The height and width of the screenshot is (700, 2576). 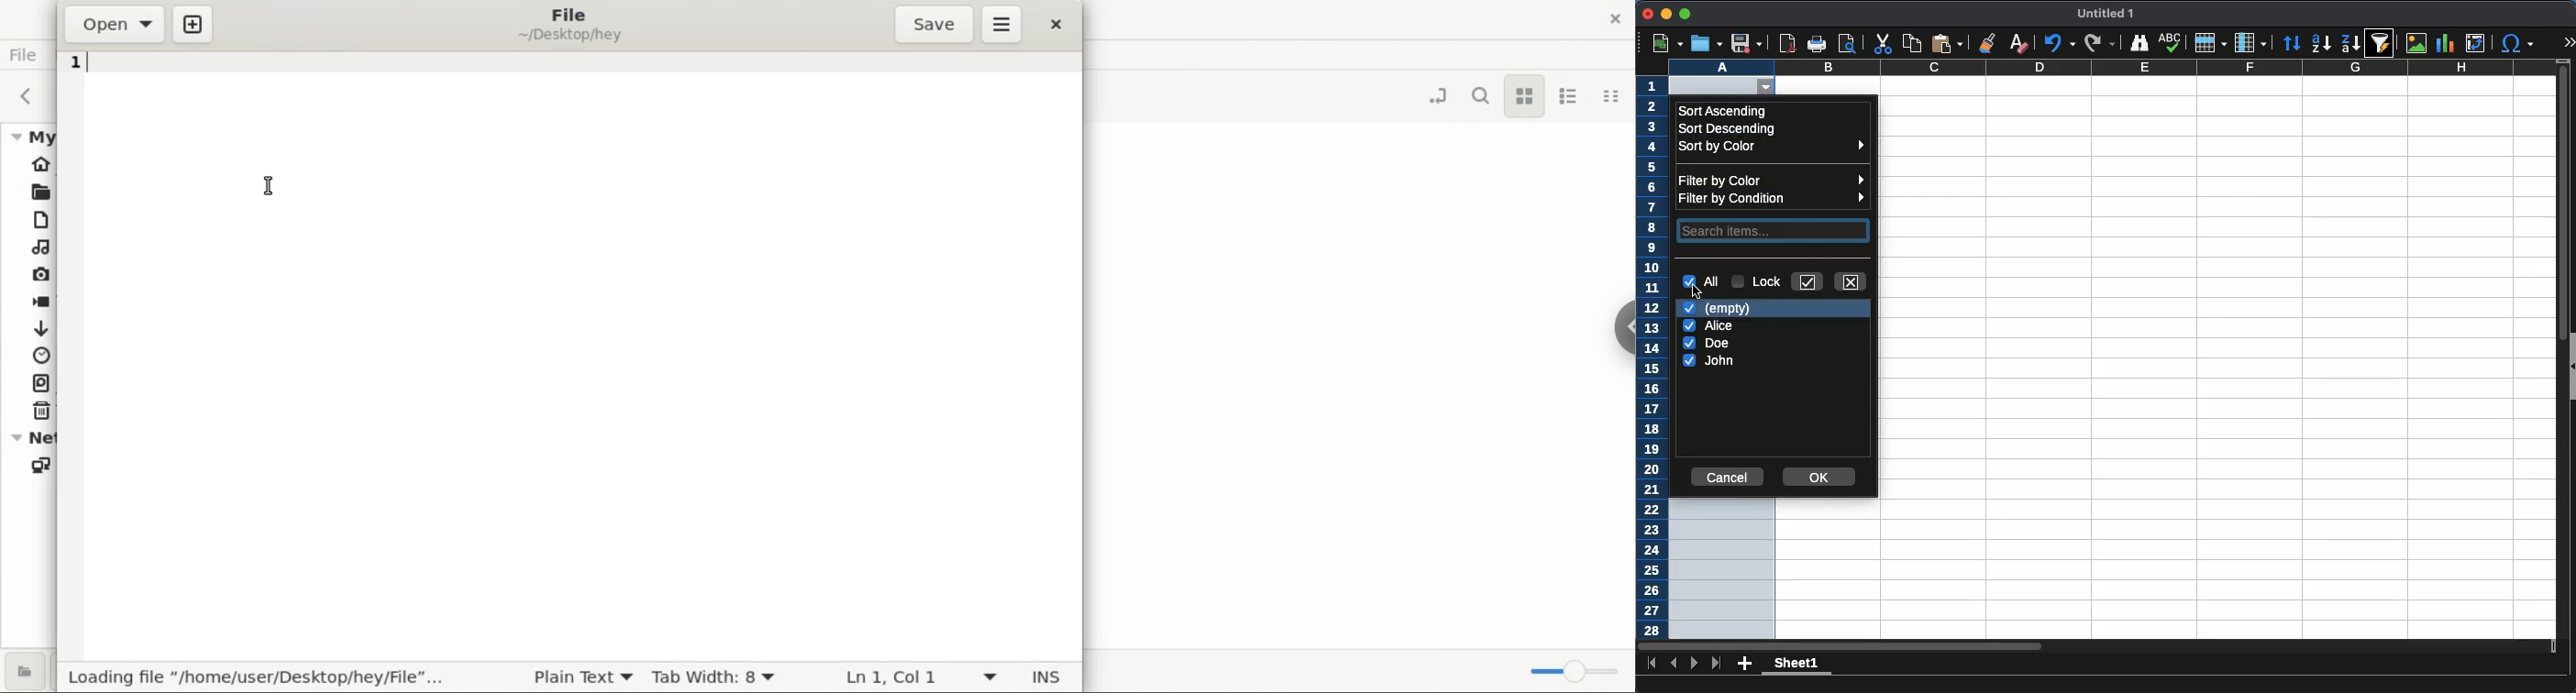 What do you see at coordinates (1817, 44) in the screenshot?
I see `print` at bounding box center [1817, 44].